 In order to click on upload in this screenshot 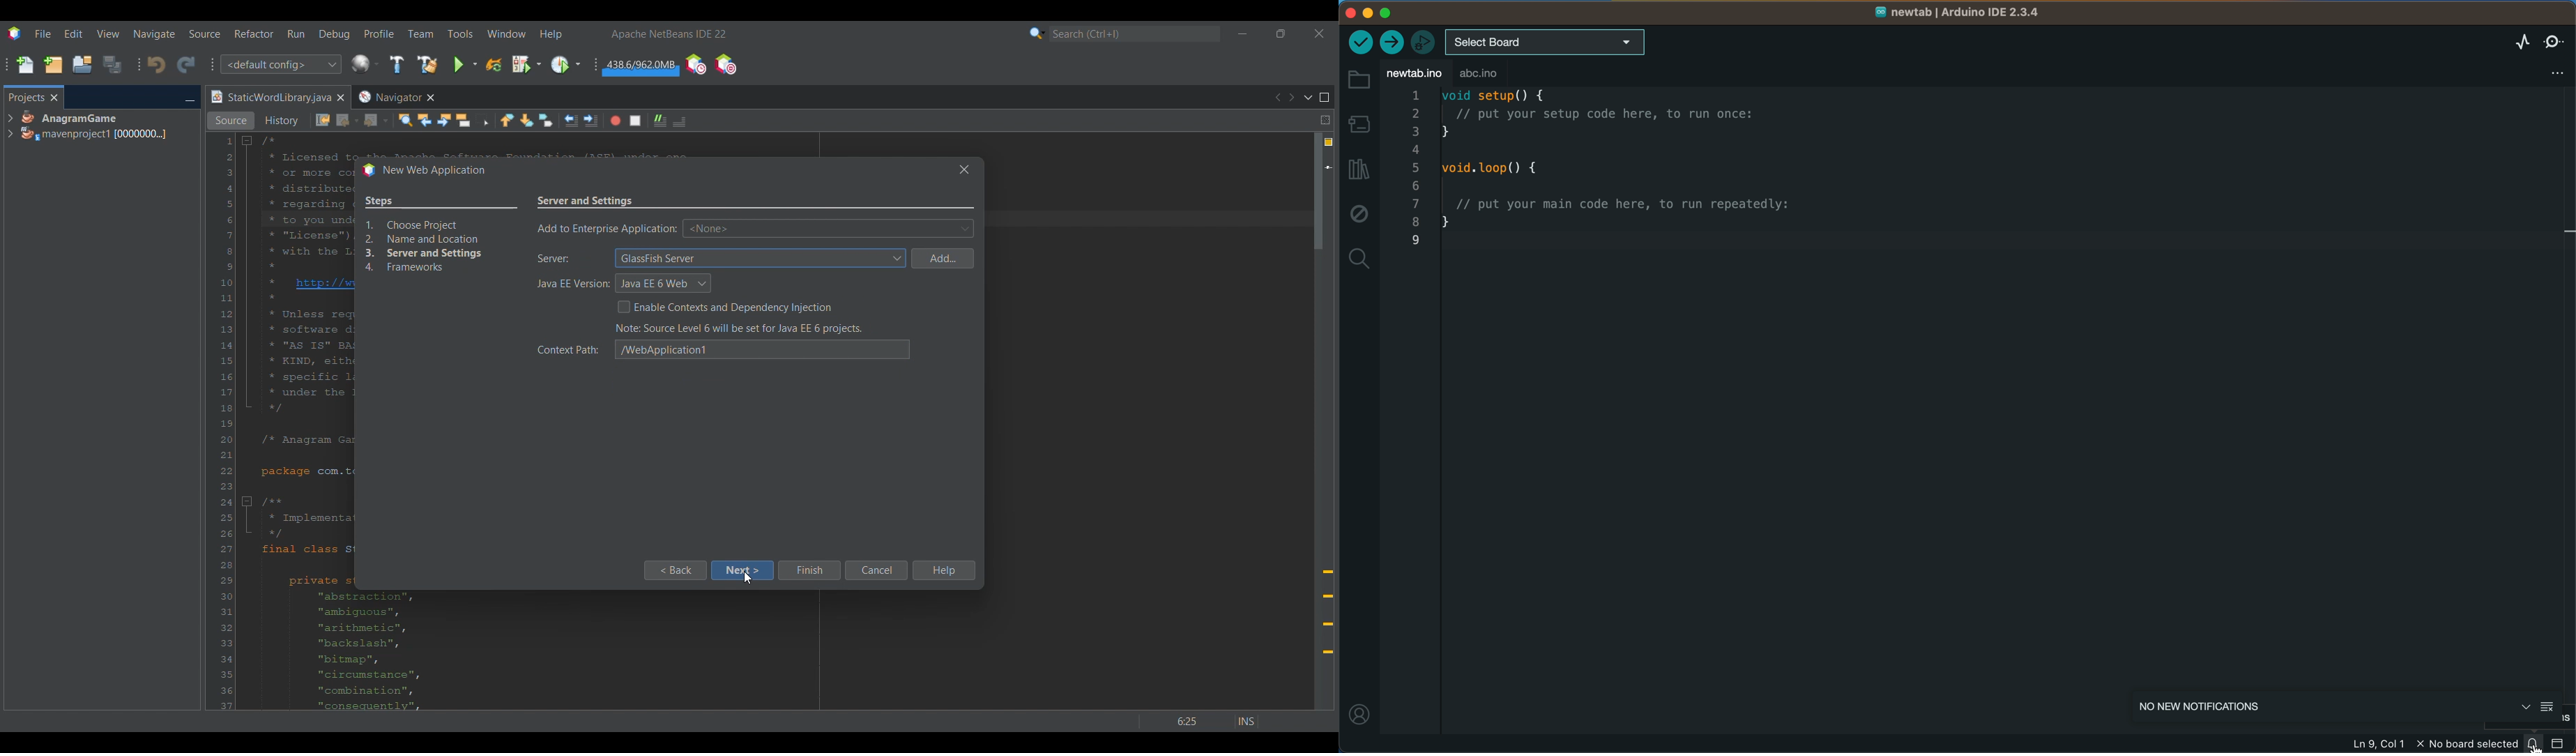, I will do `click(1393, 41)`.